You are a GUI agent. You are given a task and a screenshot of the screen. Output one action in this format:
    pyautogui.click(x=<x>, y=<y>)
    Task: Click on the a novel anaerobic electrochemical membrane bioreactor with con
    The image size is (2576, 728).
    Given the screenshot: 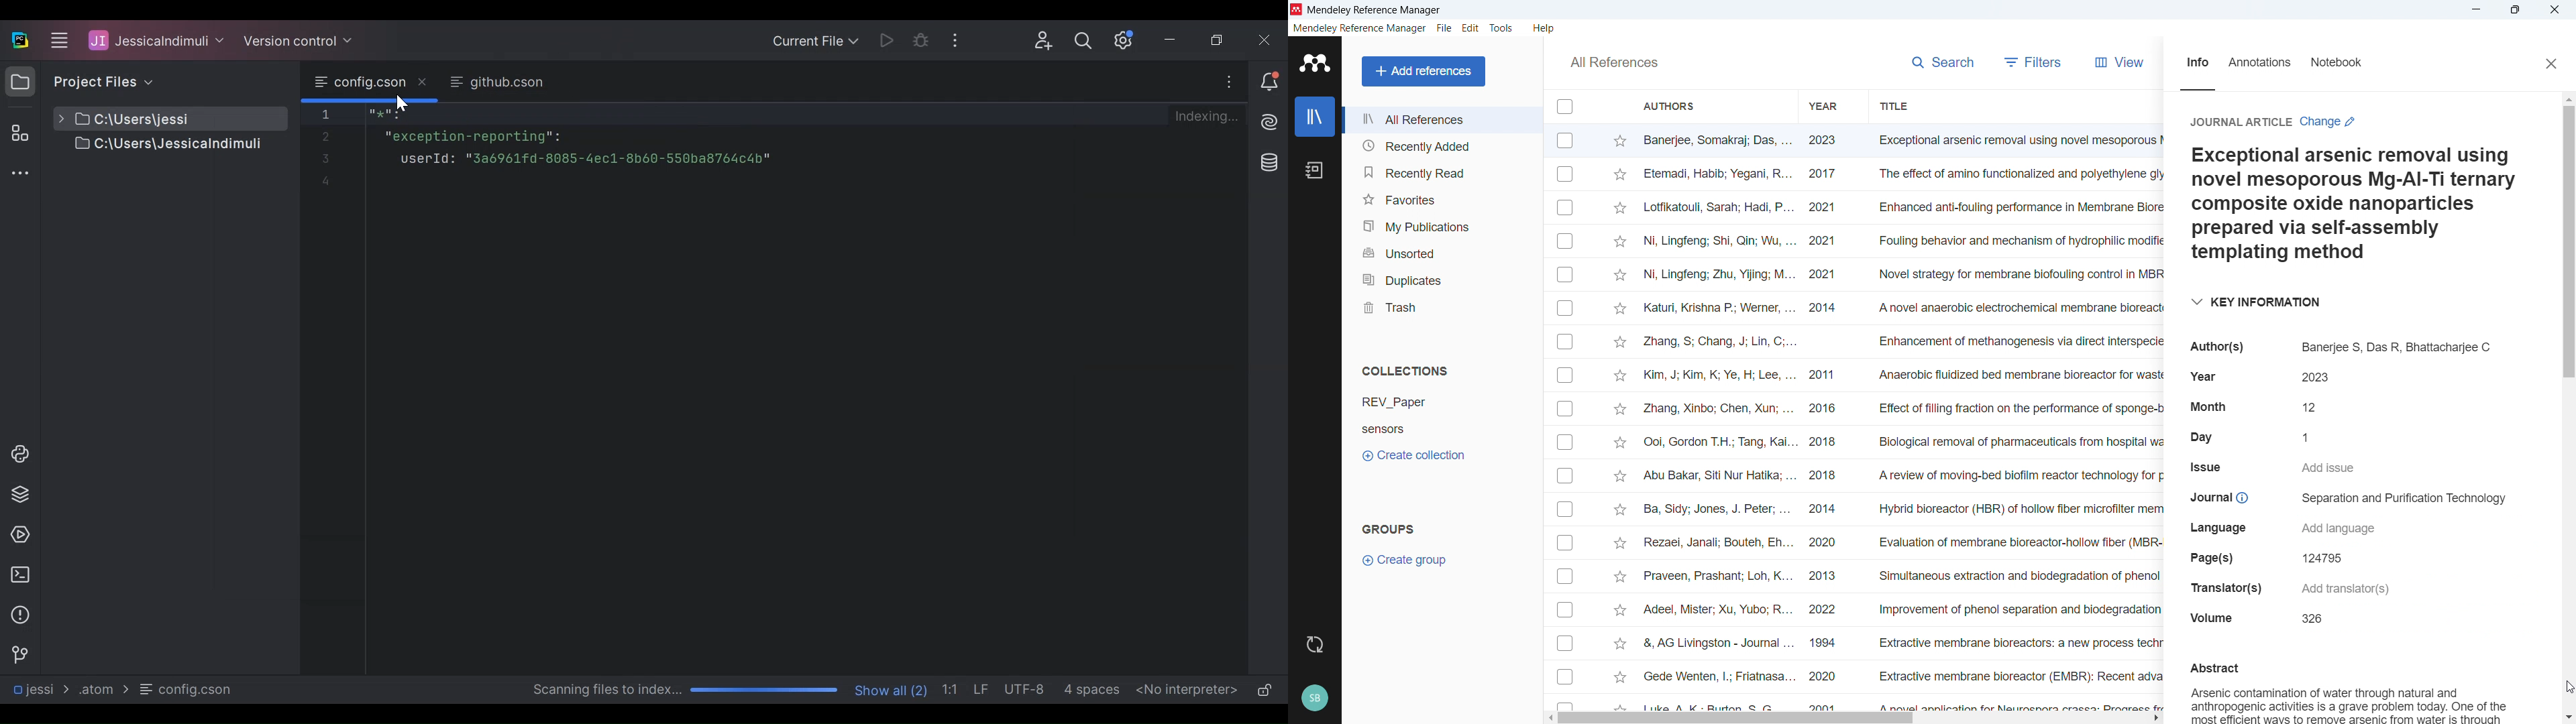 What is the action you would take?
    pyautogui.click(x=2020, y=308)
    